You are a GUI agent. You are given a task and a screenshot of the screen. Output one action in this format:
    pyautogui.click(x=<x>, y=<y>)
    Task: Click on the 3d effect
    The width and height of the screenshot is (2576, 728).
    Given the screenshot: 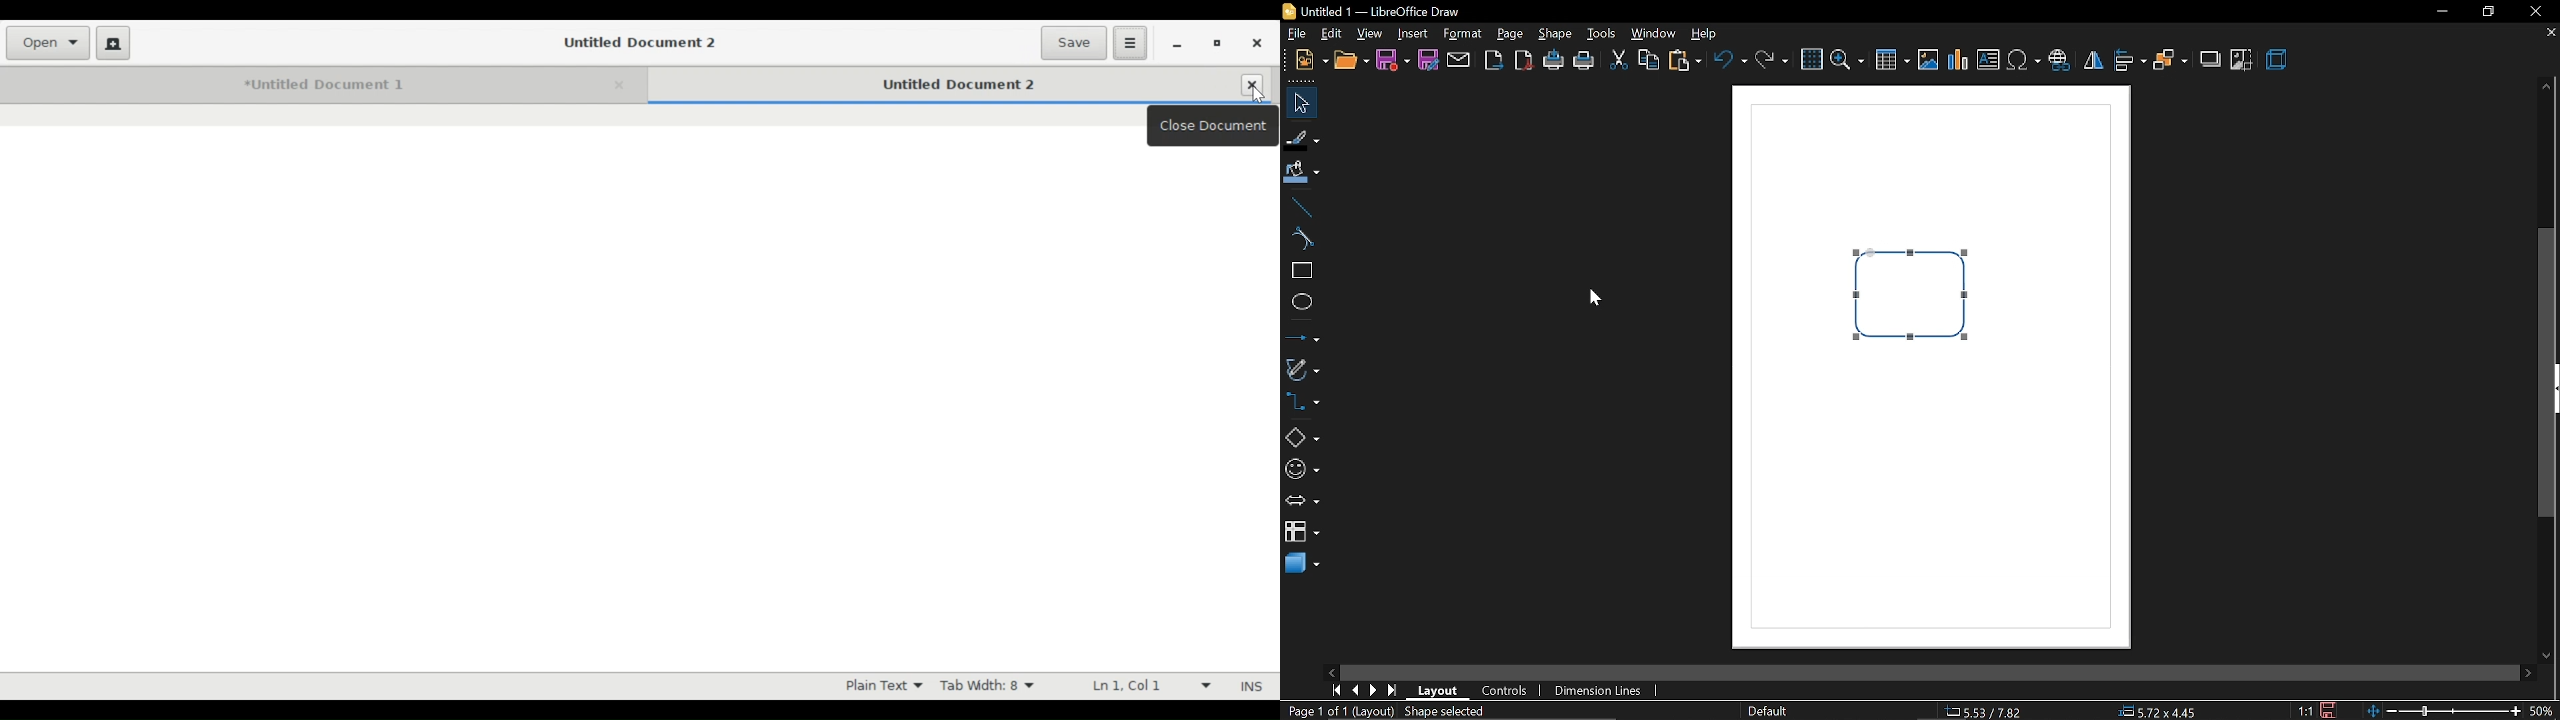 What is the action you would take?
    pyautogui.click(x=2278, y=61)
    